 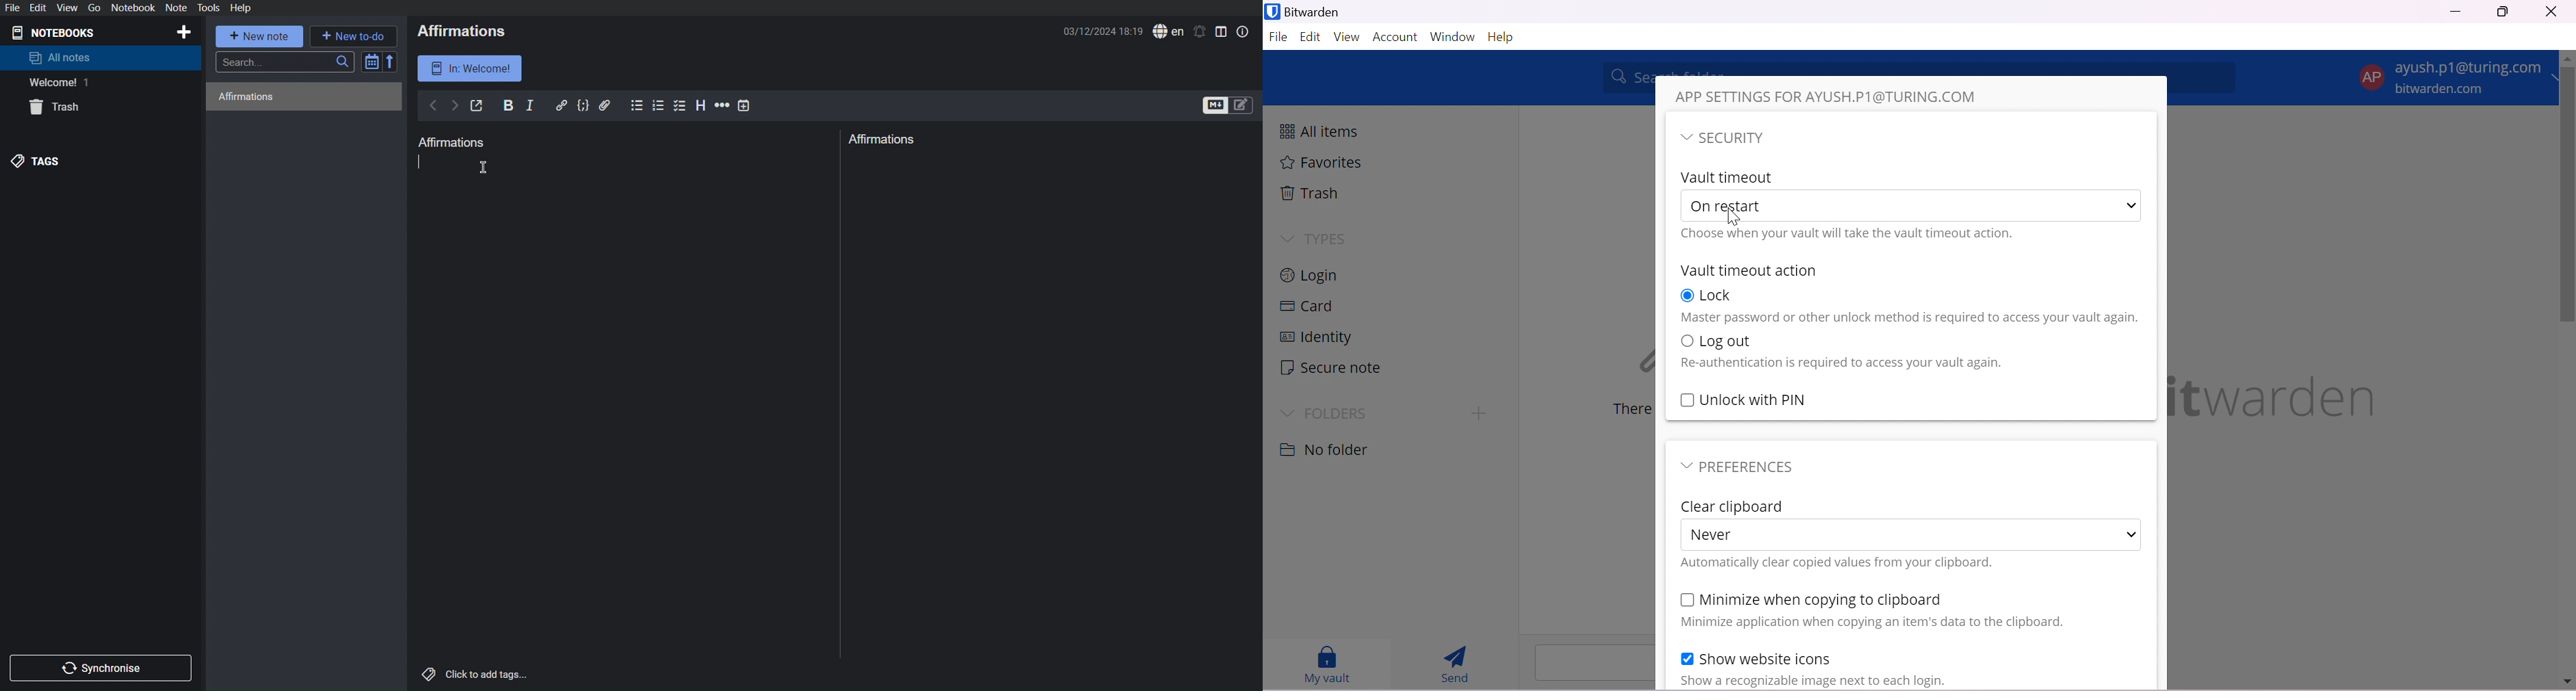 I want to click on Trash, so click(x=58, y=109).